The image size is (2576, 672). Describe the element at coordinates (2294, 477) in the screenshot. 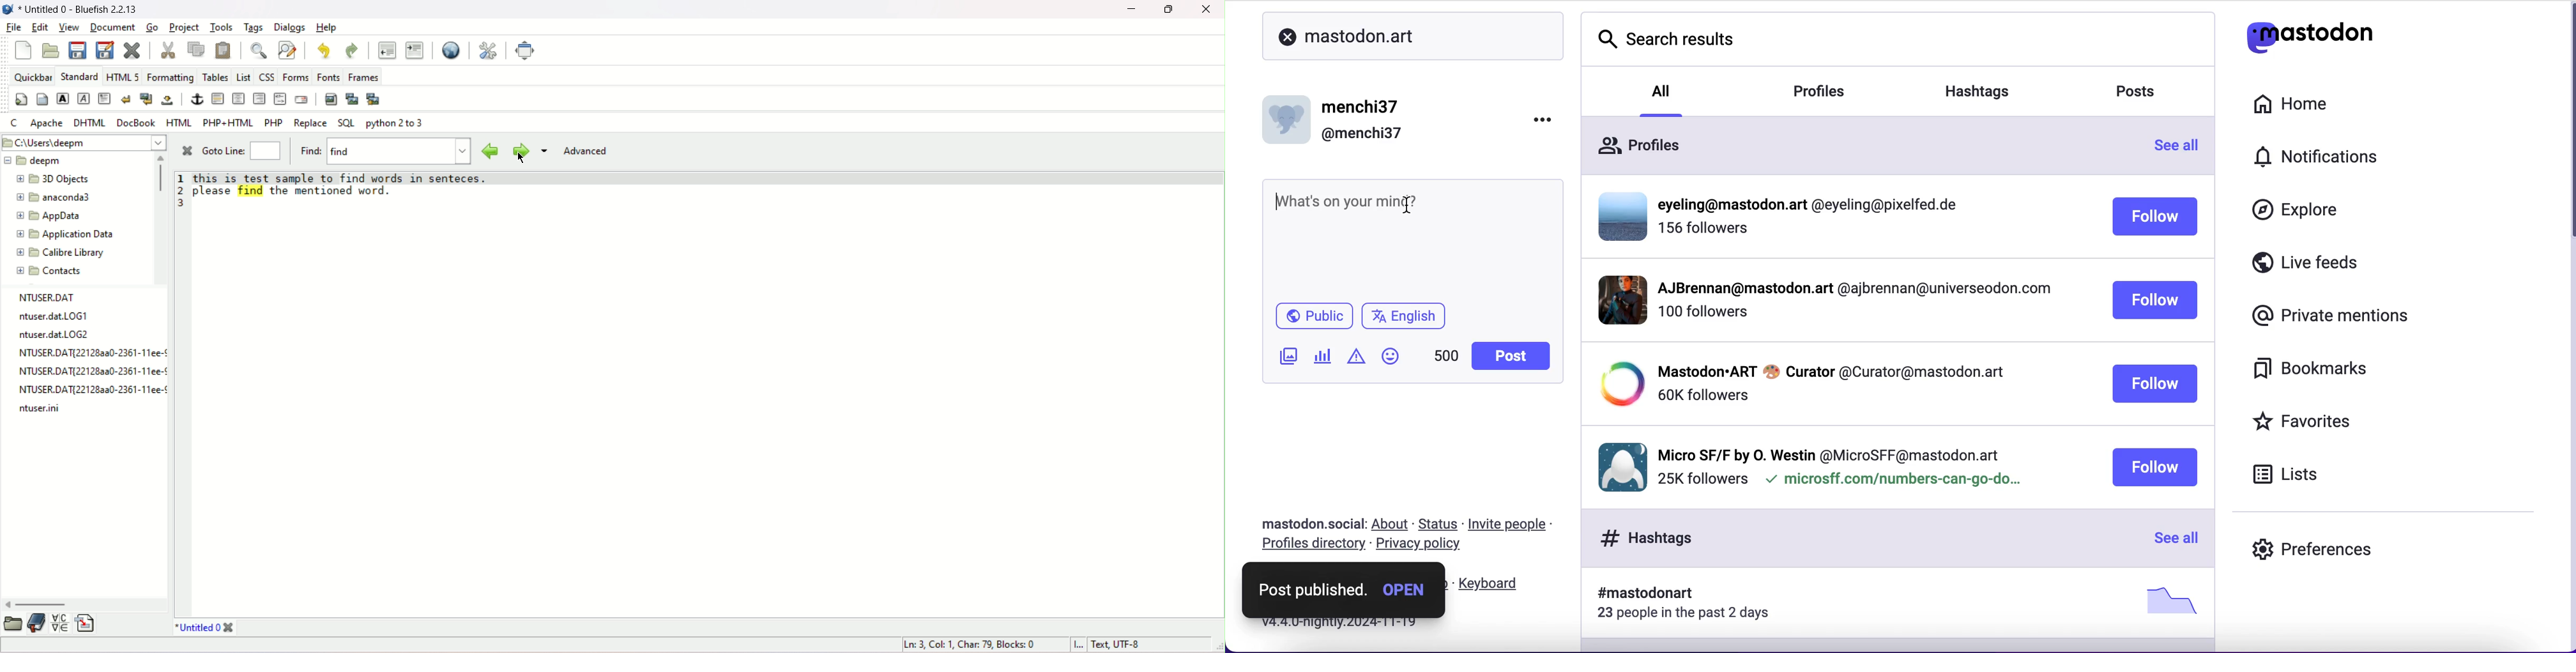

I see `lists` at that location.